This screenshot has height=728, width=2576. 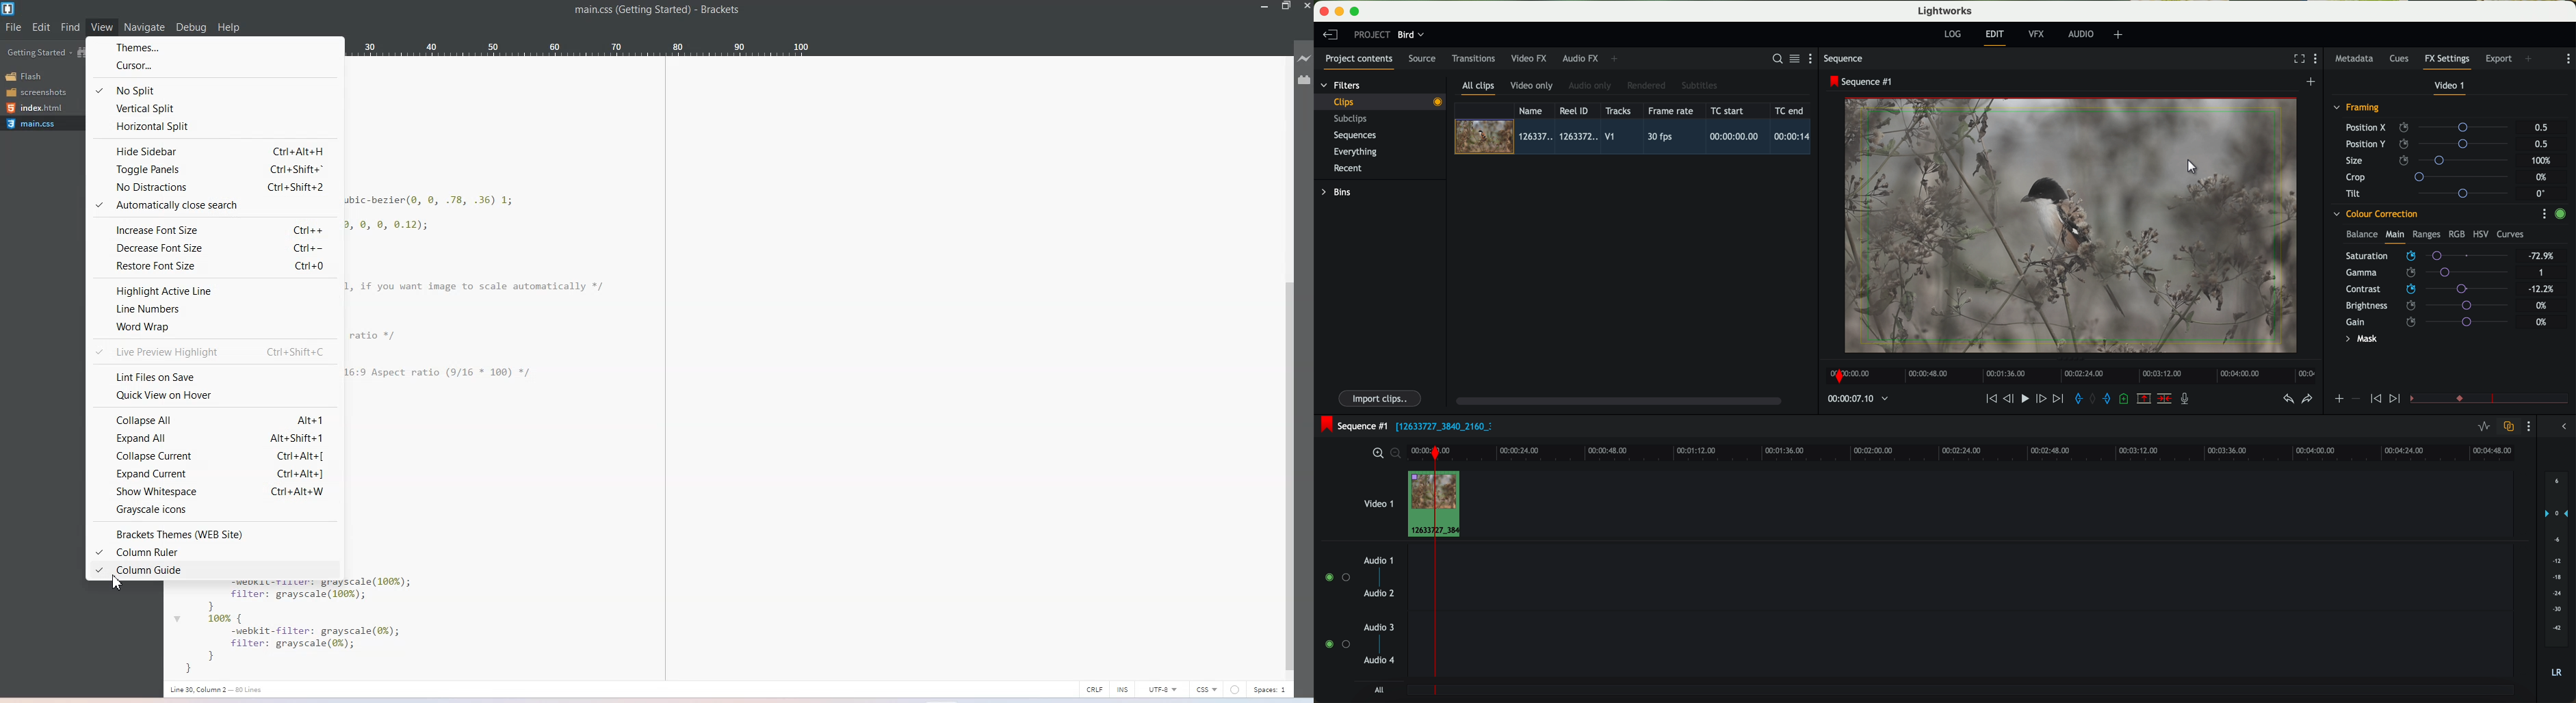 What do you see at coordinates (1952, 34) in the screenshot?
I see `log` at bounding box center [1952, 34].